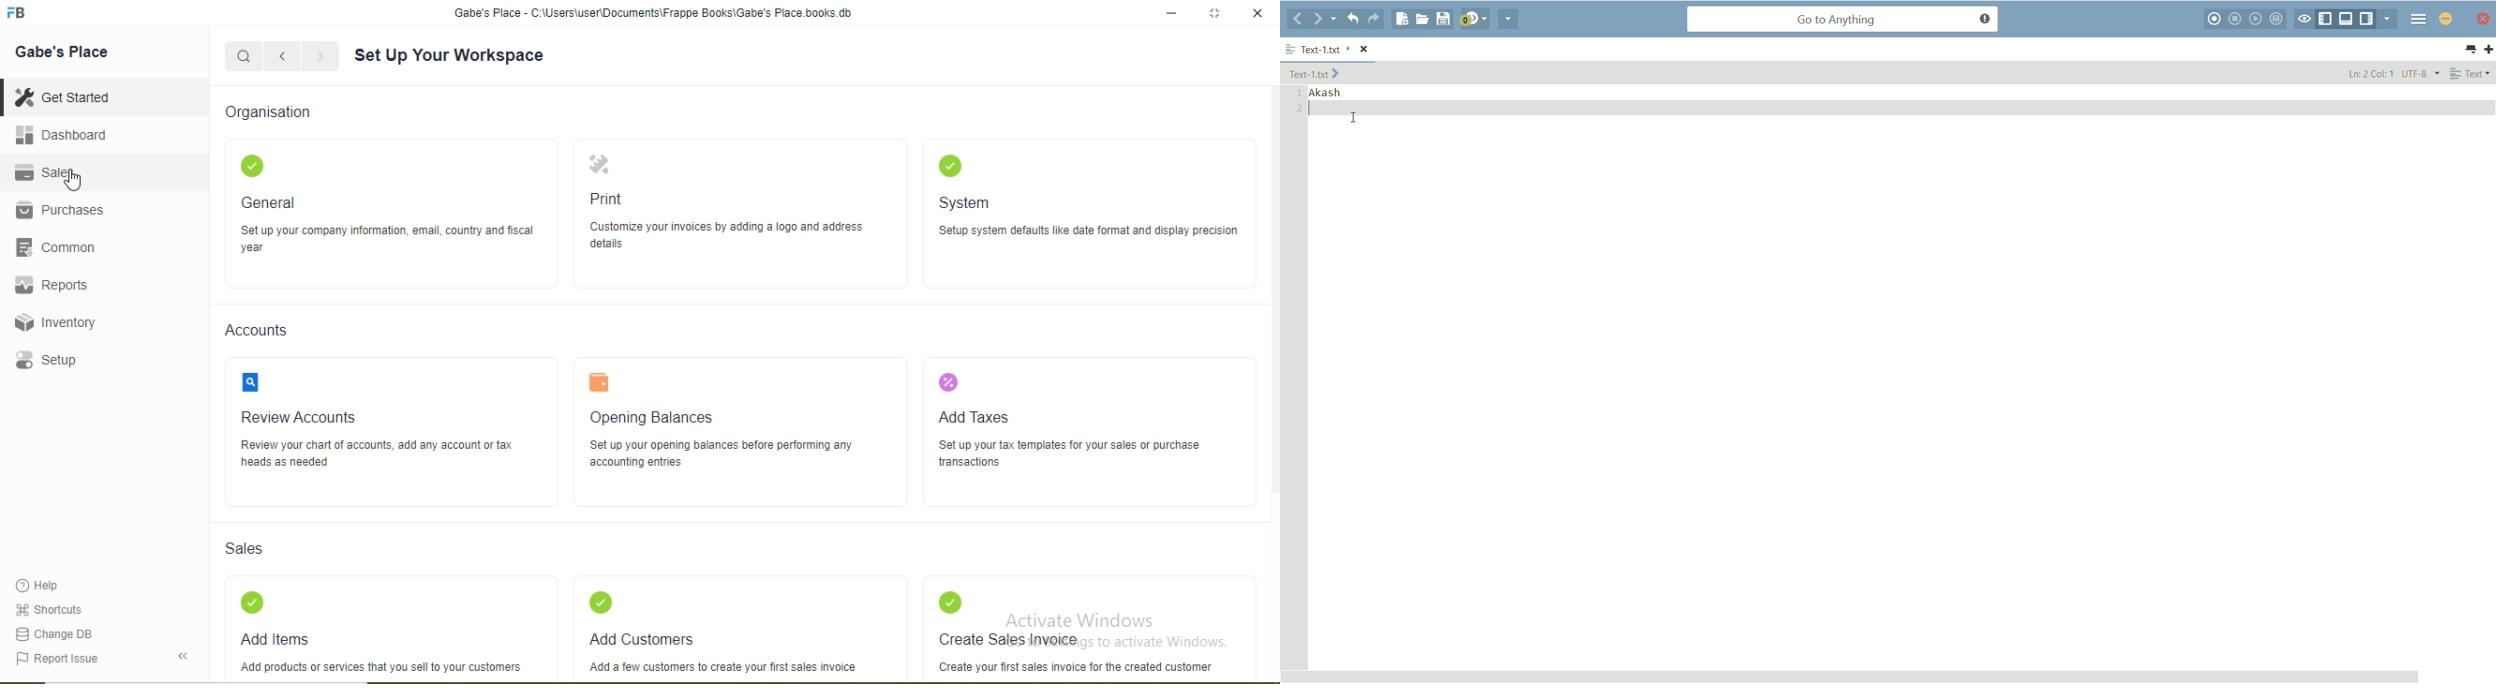  I want to click on Create Sales invoice.
Croats veur first sles invaice far he crested customer, so click(1077, 652).